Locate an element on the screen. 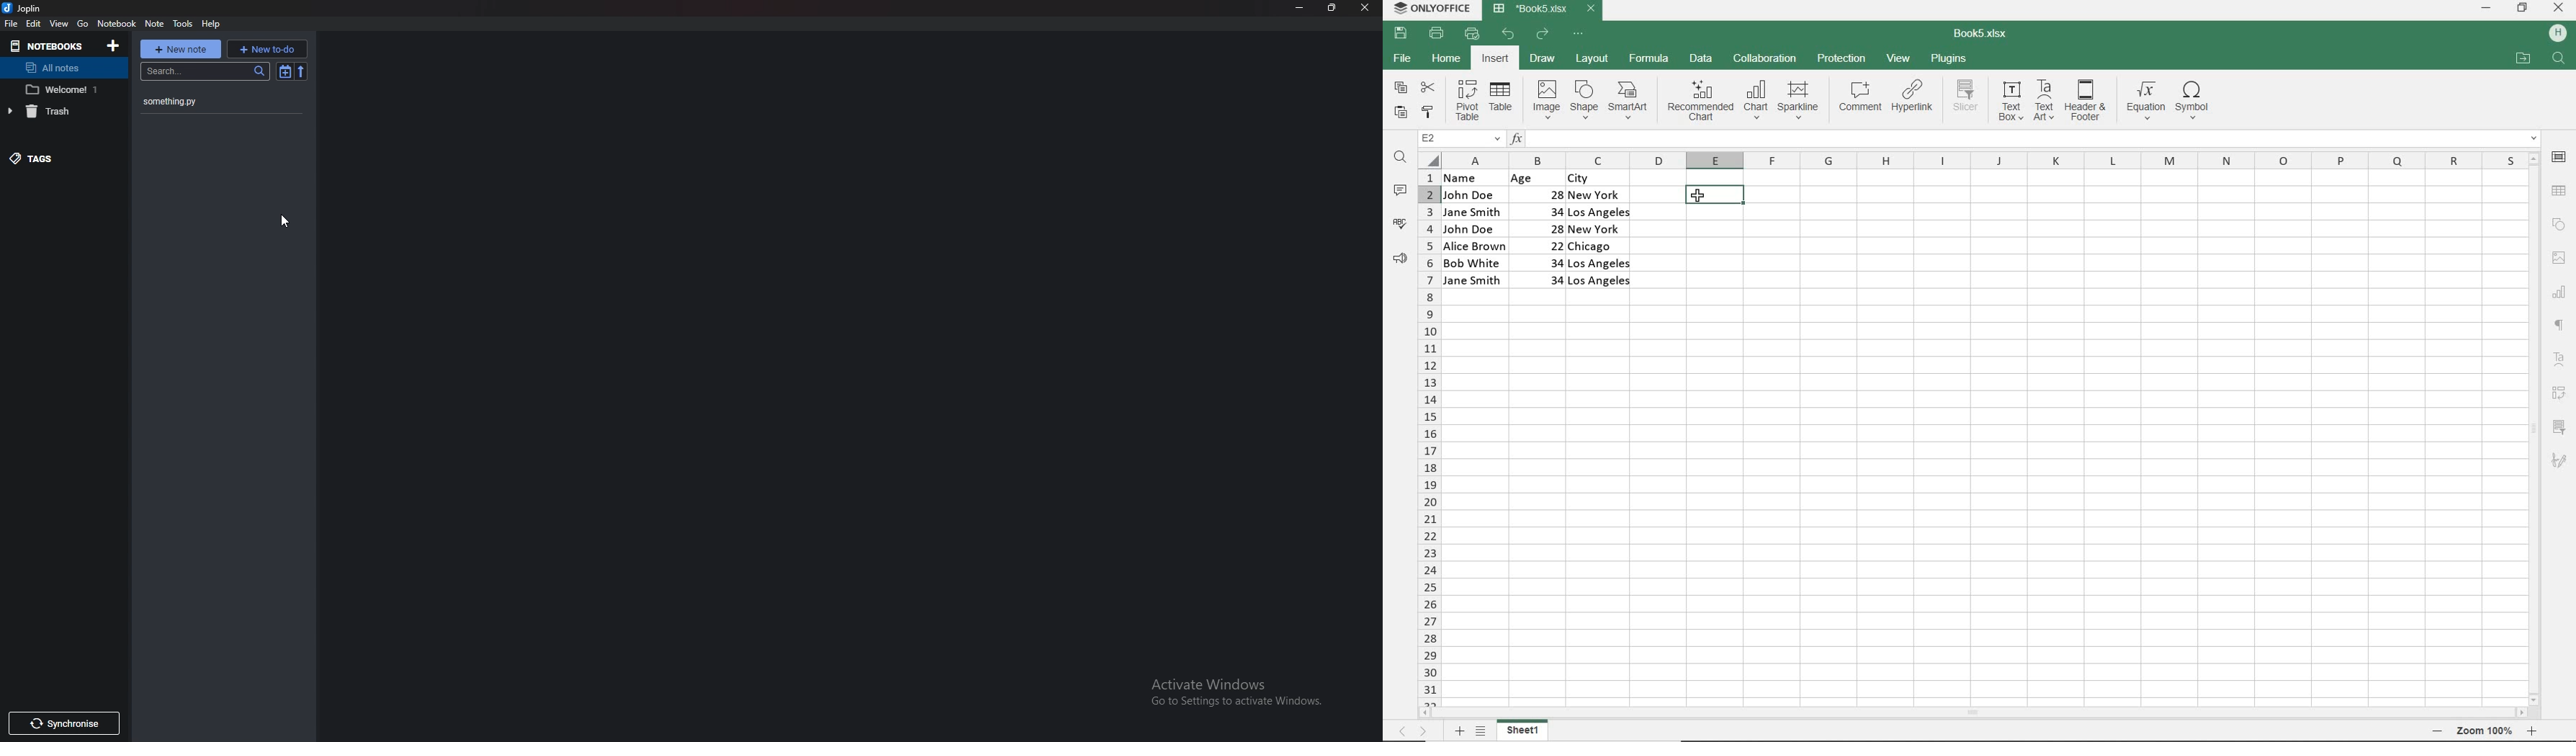 This screenshot has width=2576, height=756. Name is located at coordinates (1469, 178).